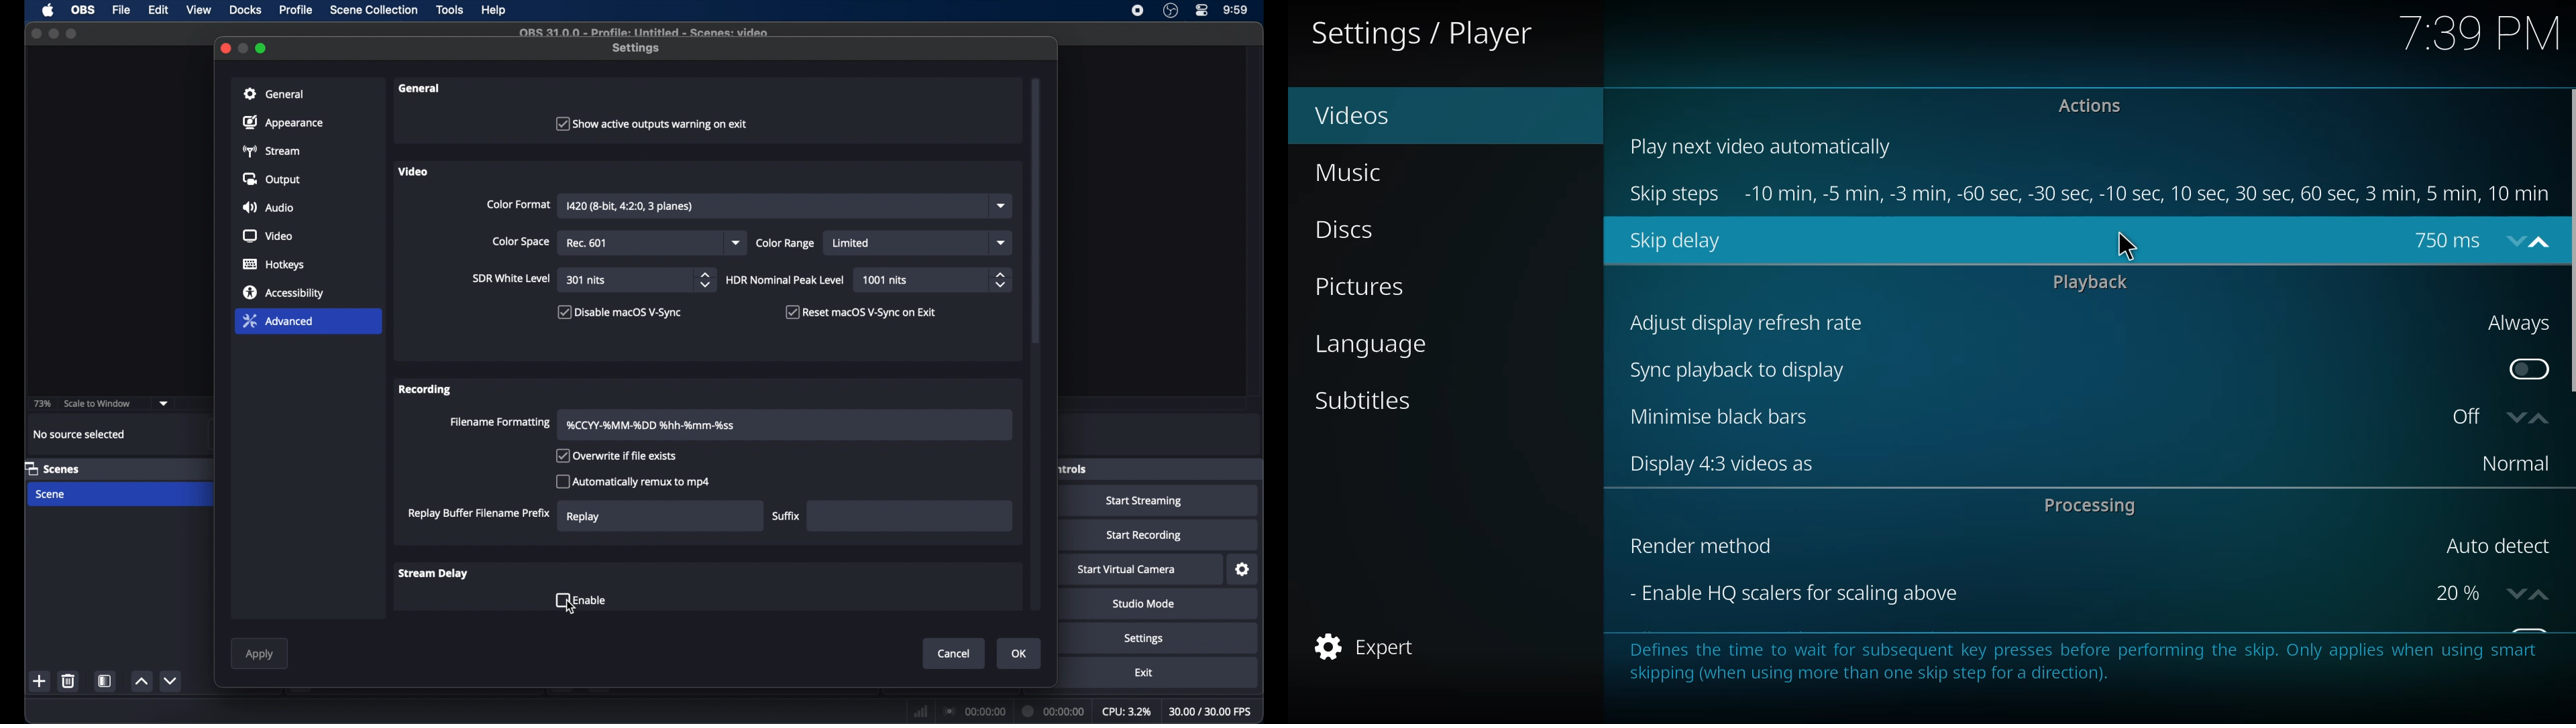  Describe the element at coordinates (274, 265) in the screenshot. I see `hotkeys` at that location.